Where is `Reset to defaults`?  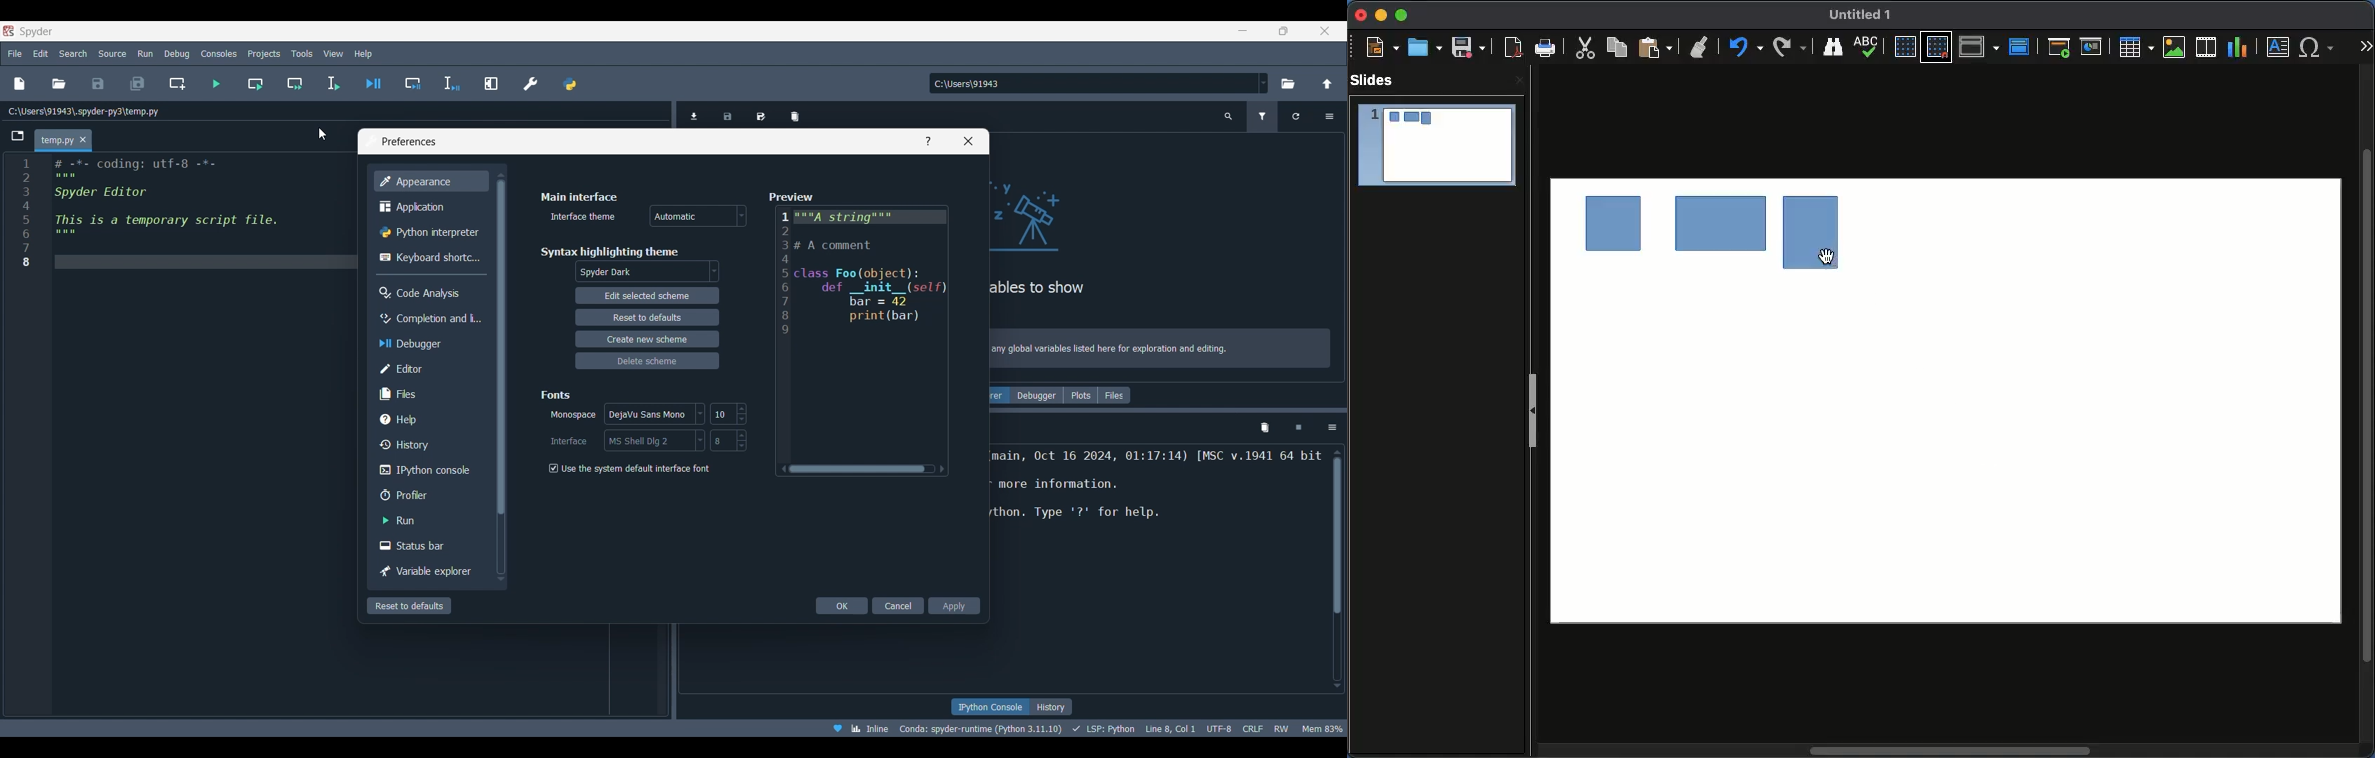
Reset to defaults is located at coordinates (408, 605).